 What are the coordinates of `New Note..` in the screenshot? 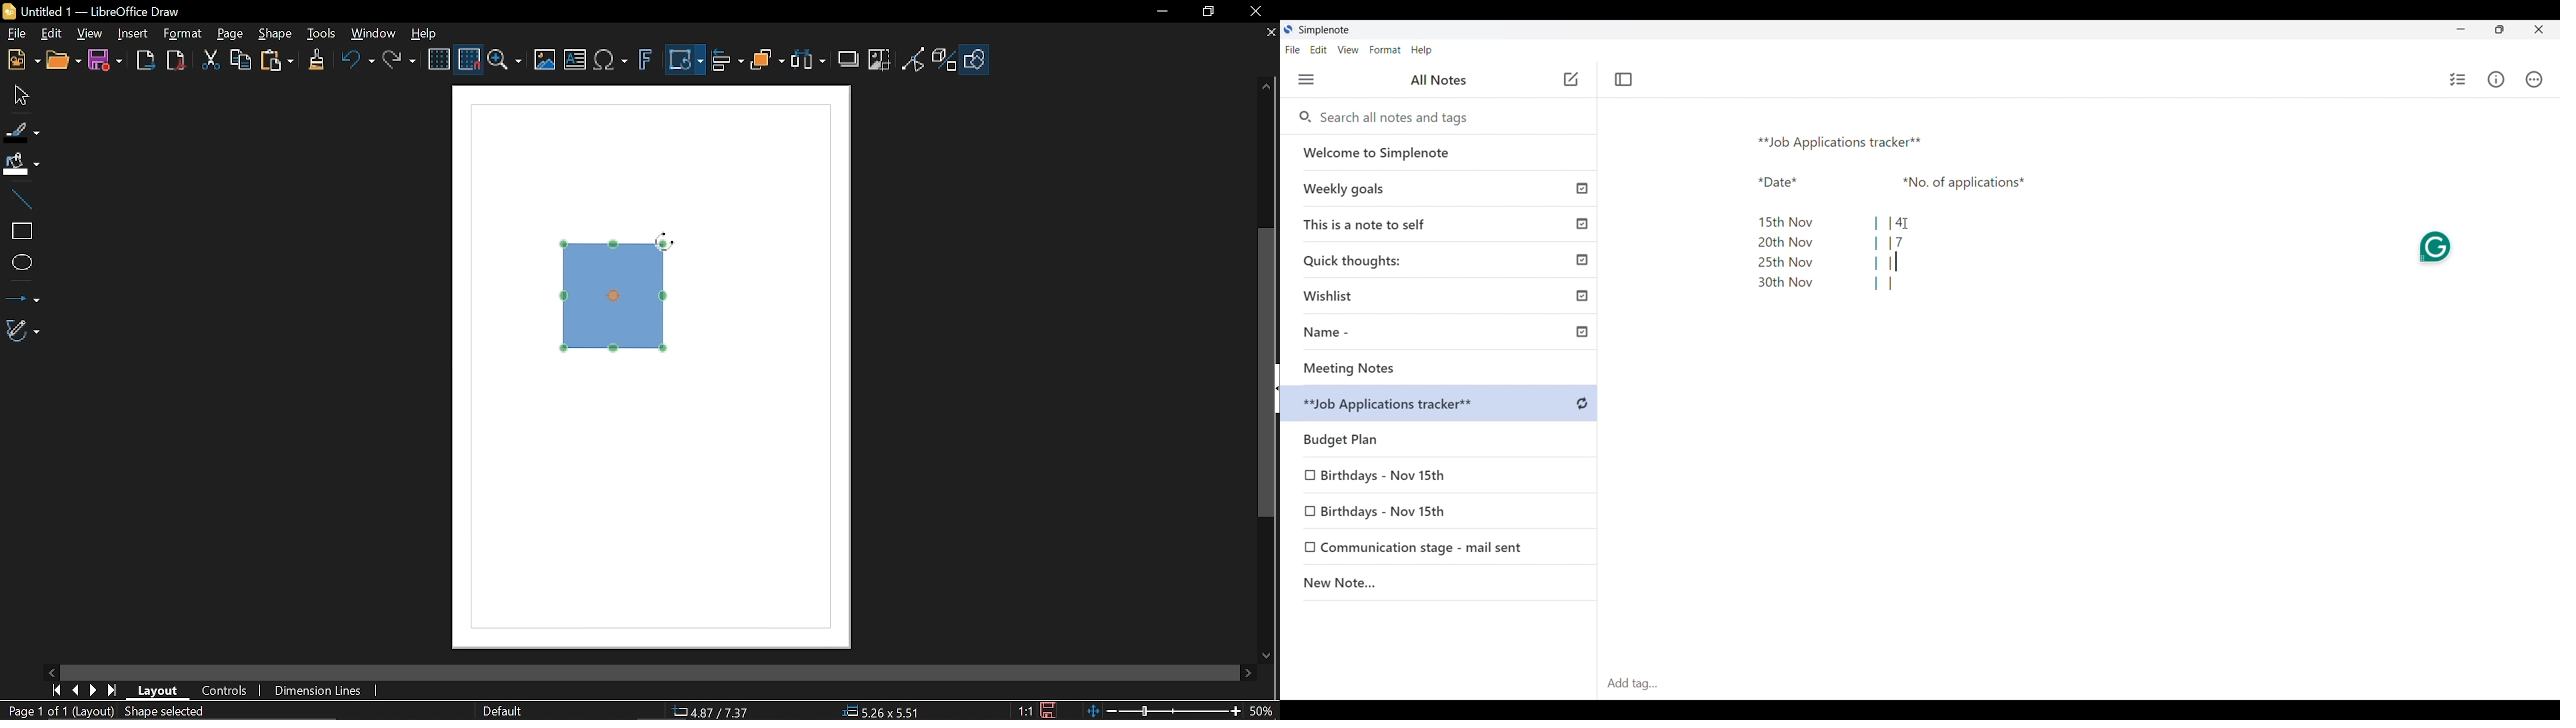 It's located at (1439, 585).